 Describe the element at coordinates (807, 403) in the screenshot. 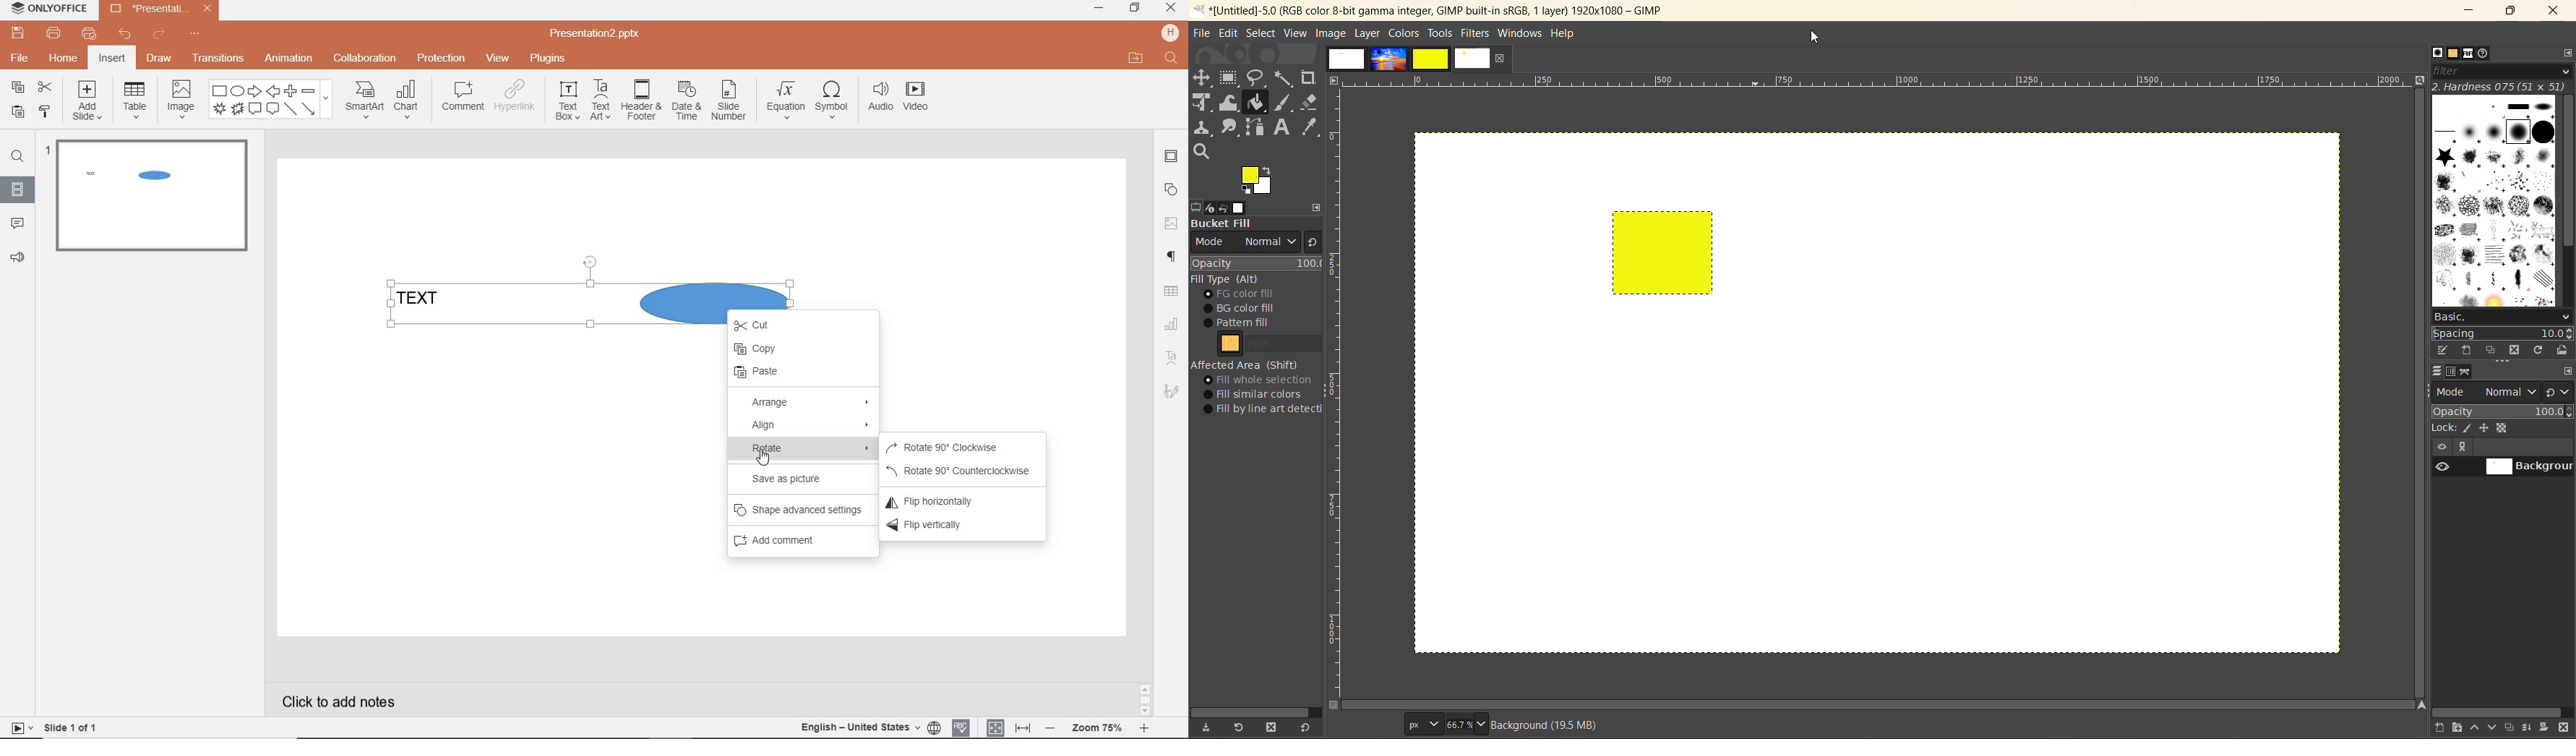

I see `arrange` at that location.